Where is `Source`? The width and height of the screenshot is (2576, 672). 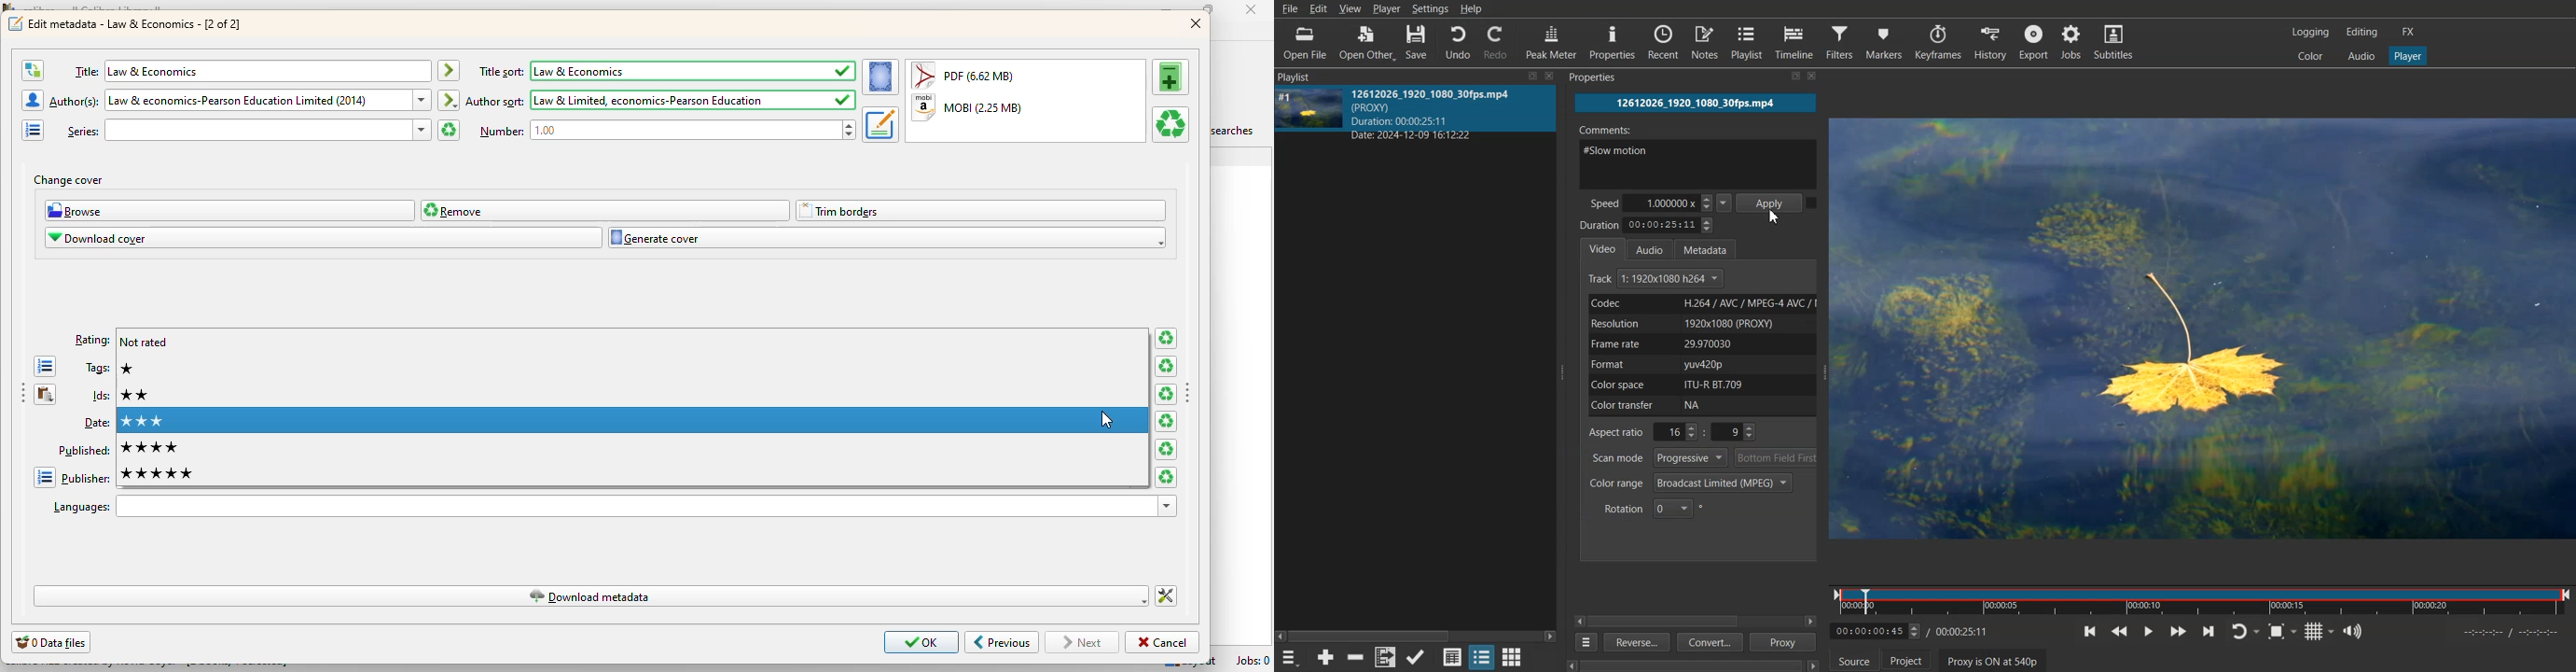
Source is located at coordinates (1854, 659).